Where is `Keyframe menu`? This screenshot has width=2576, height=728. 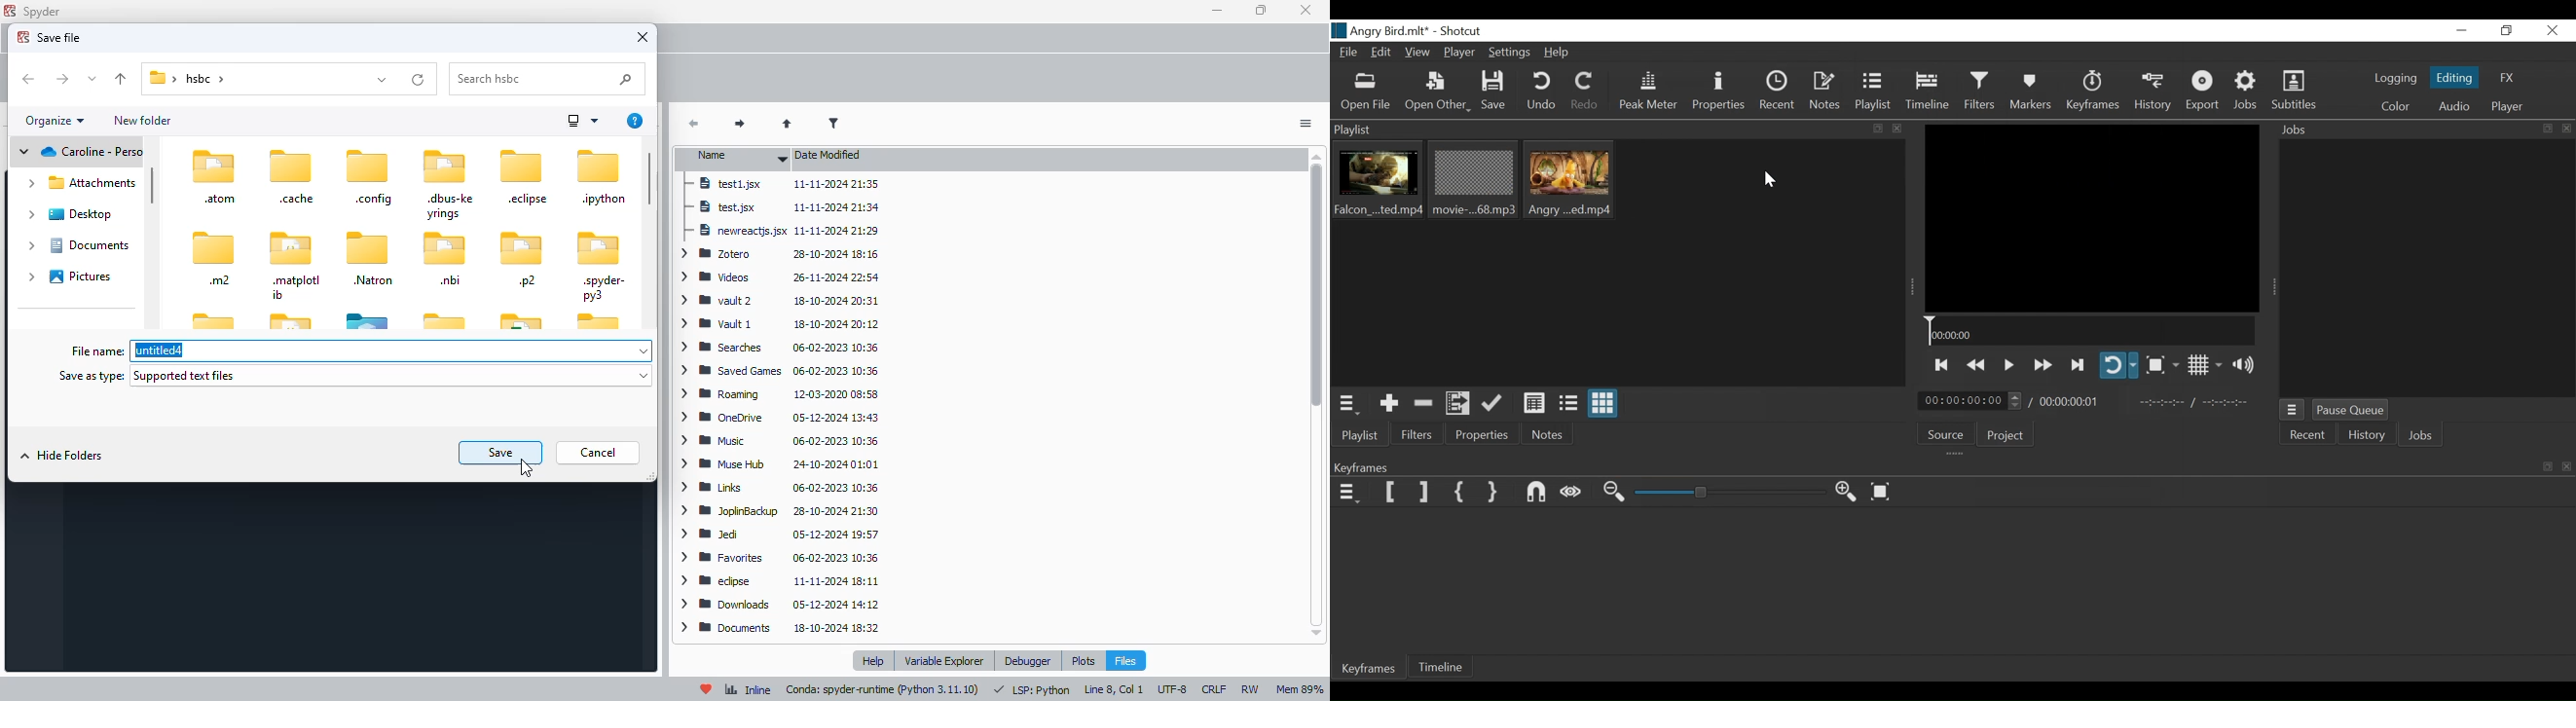
Keyframe menu is located at coordinates (1347, 494).